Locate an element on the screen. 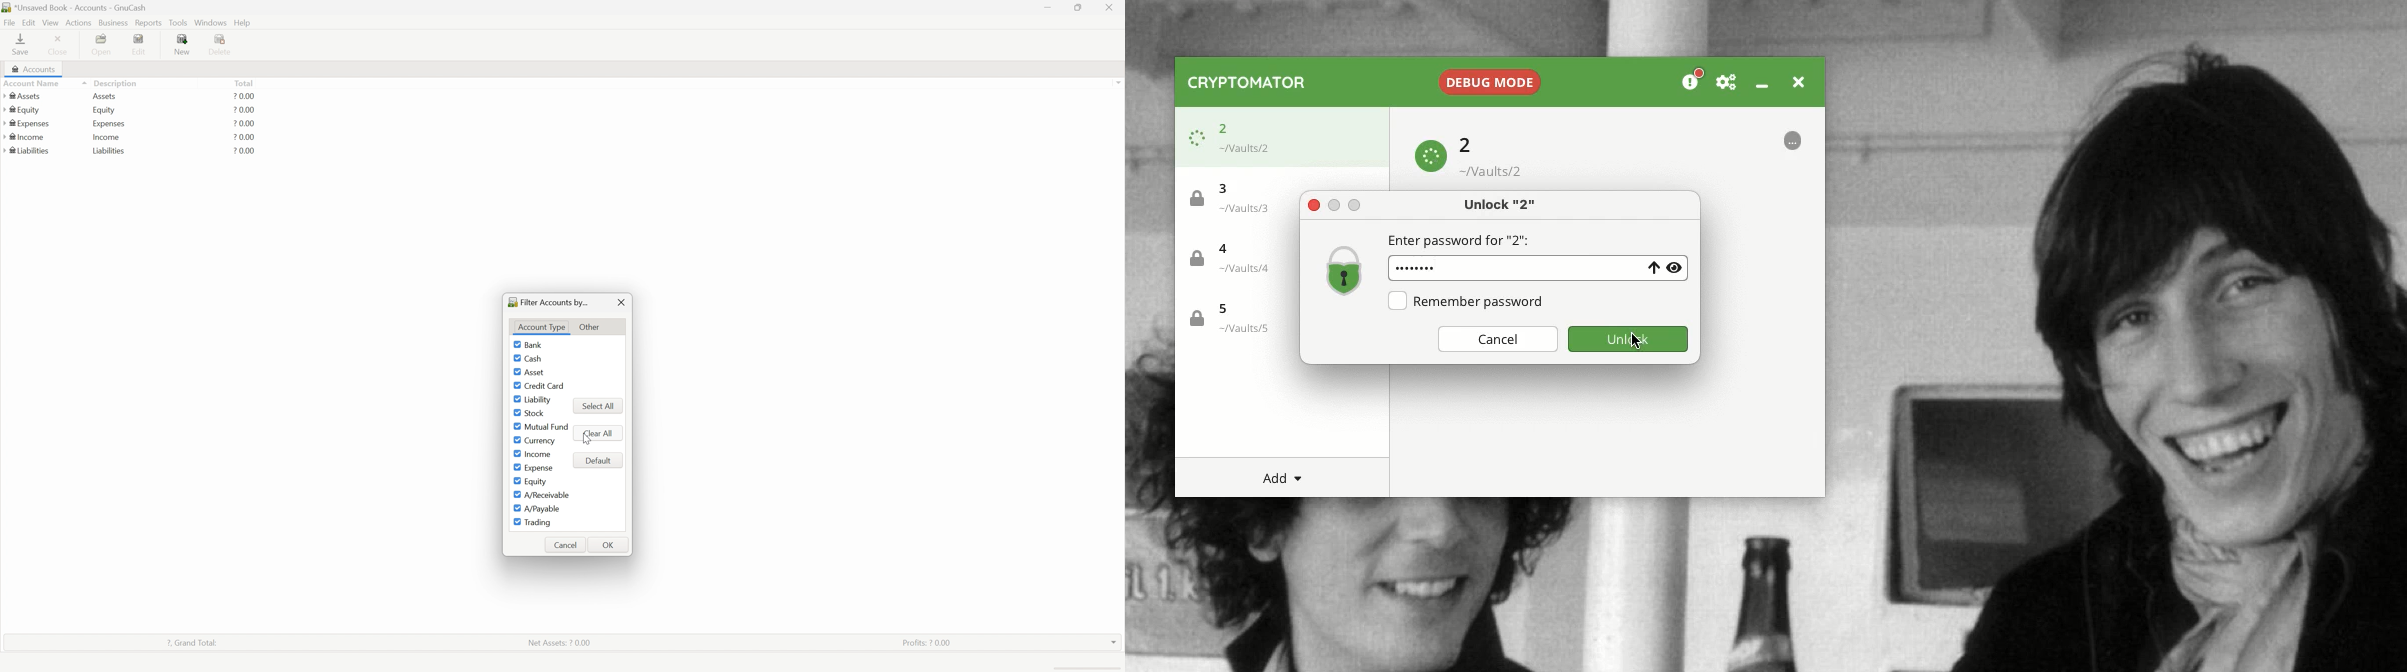 This screenshot has width=2408, height=672. Checkbox is located at coordinates (516, 358).